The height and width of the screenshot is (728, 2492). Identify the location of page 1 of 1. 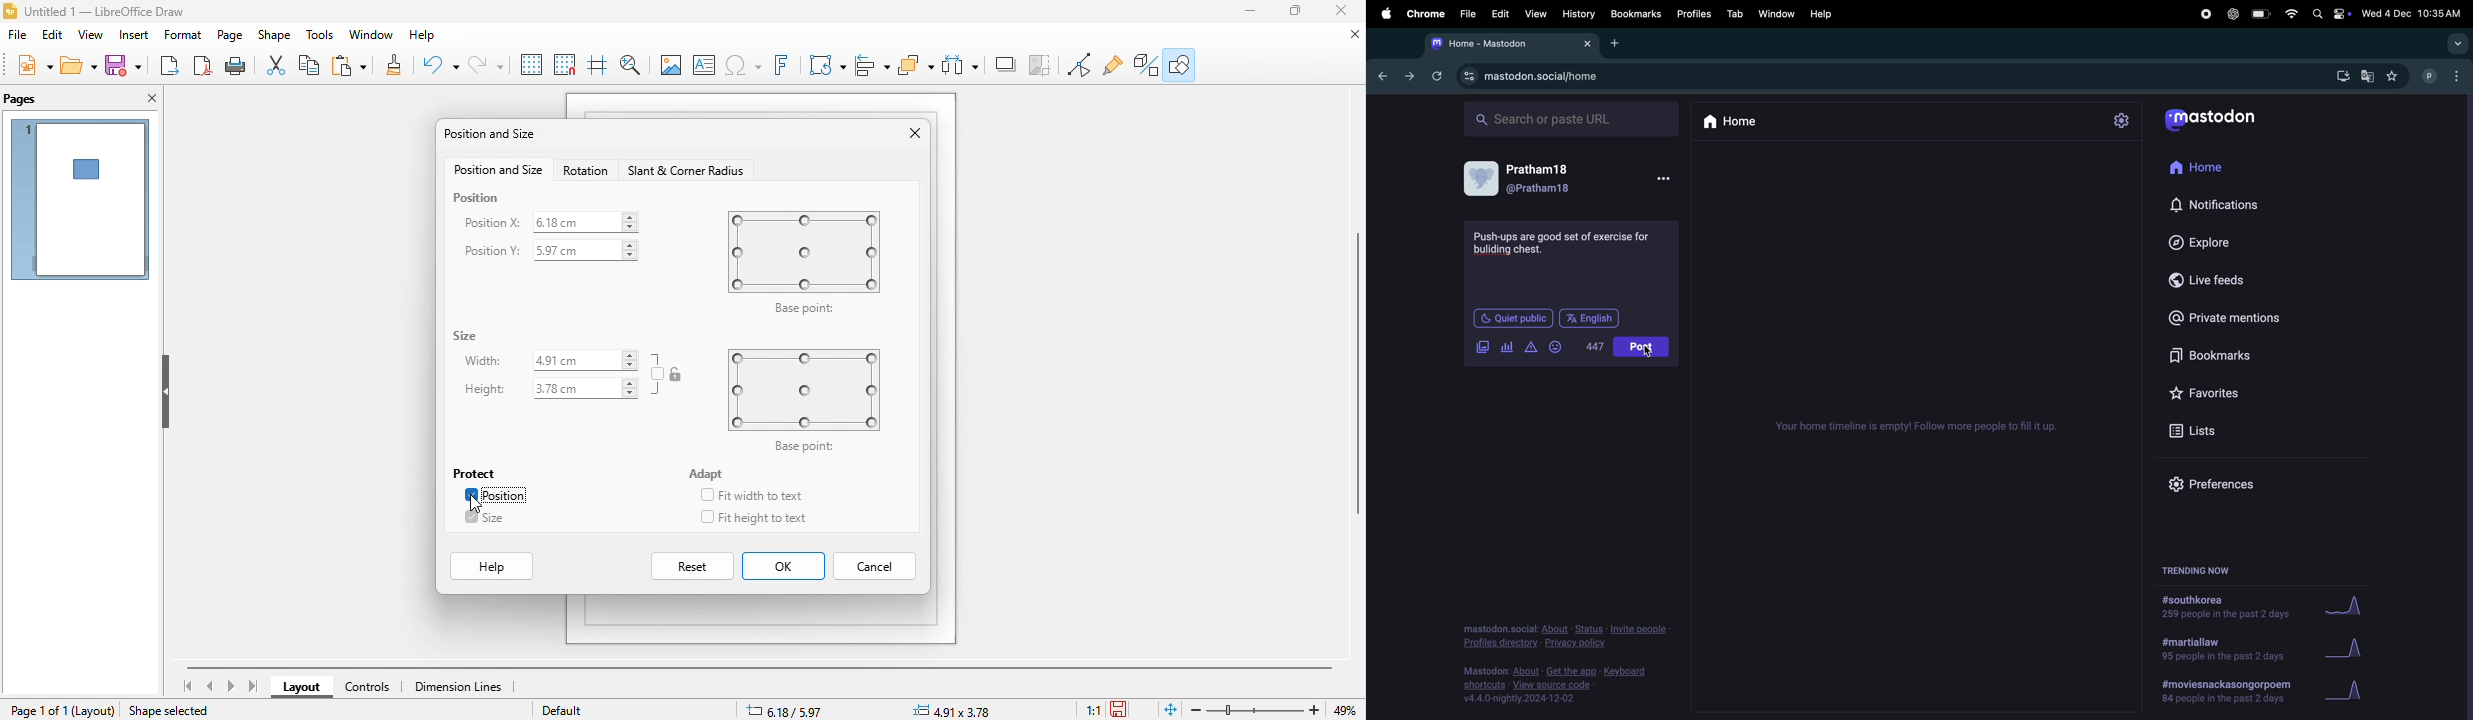
(38, 710).